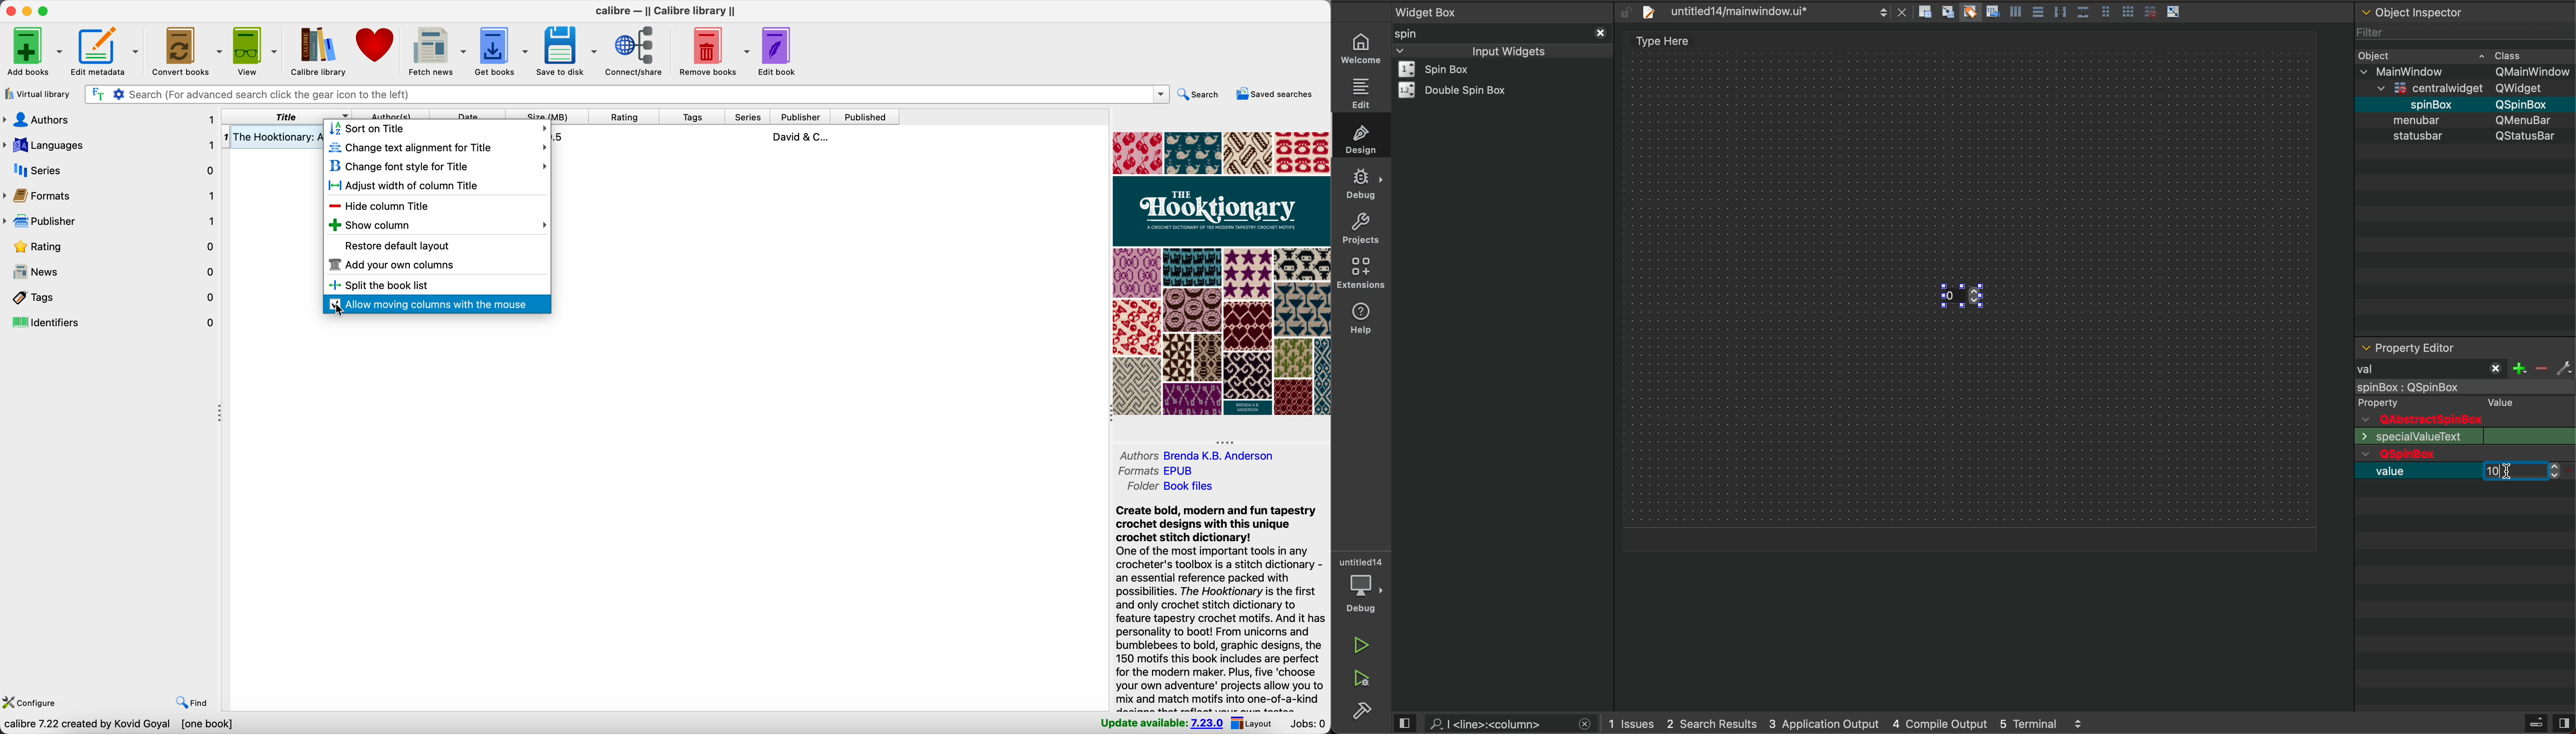  I want to click on text, so click(2413, 437).